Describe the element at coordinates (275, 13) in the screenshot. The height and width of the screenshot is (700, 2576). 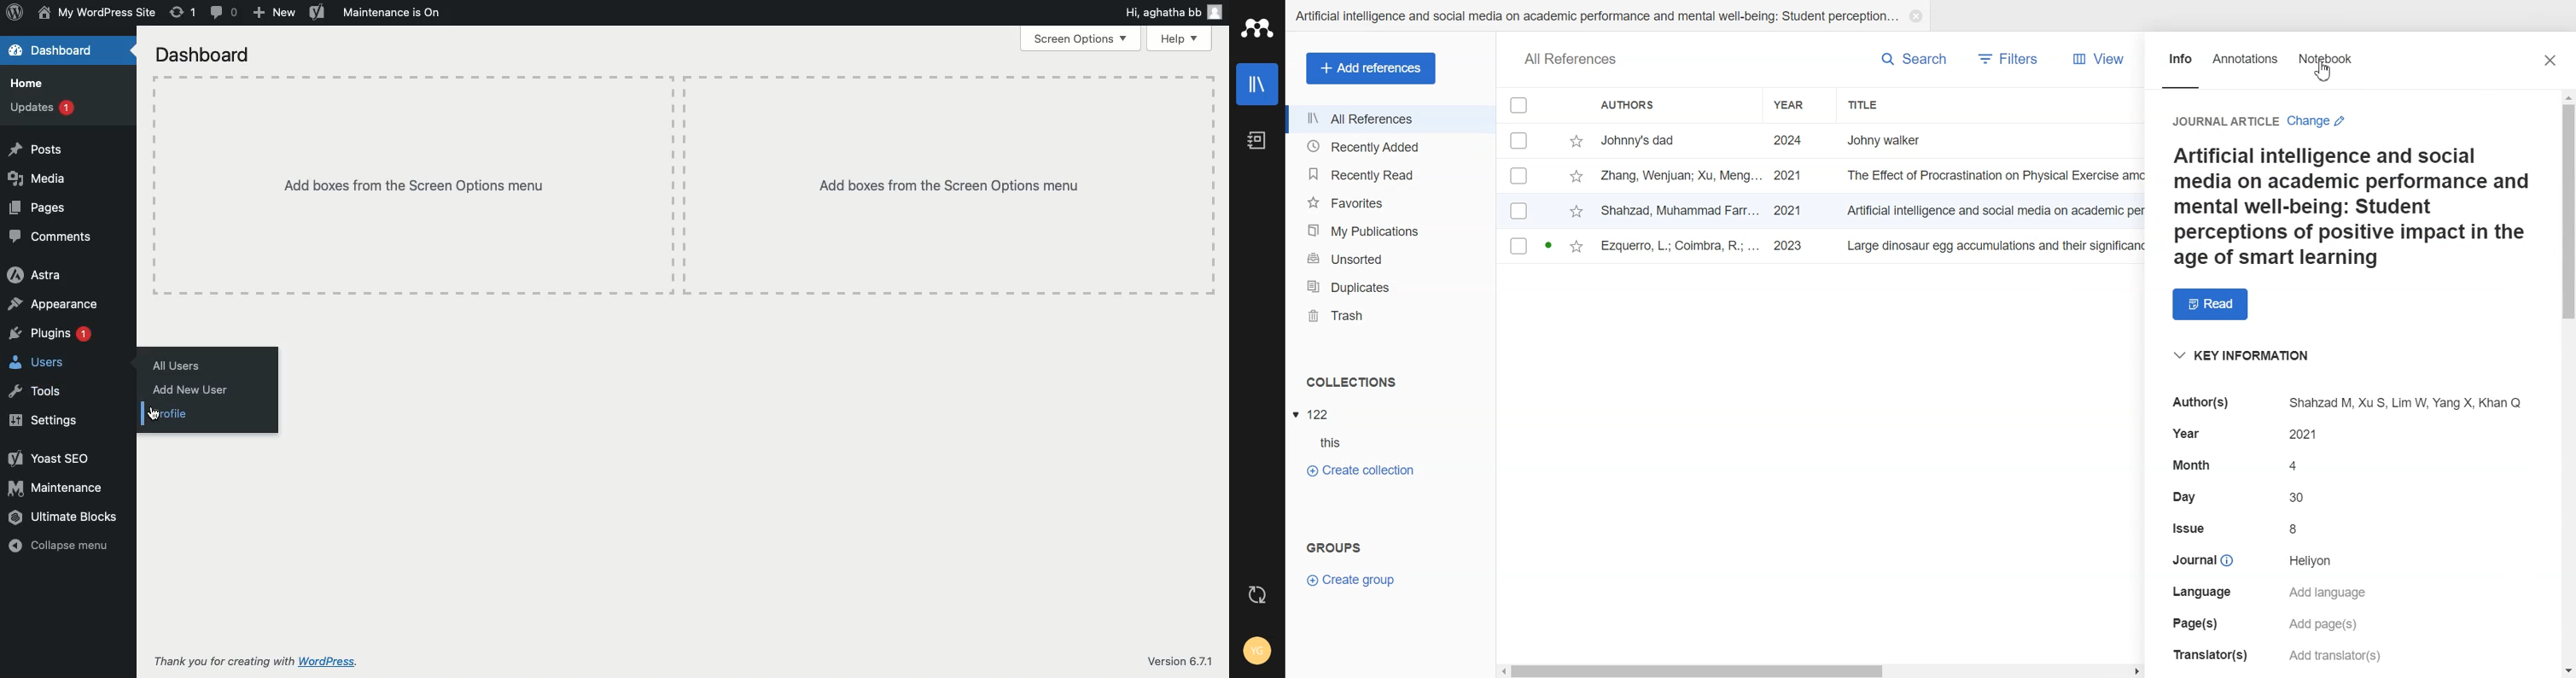
I see `New` at that location.